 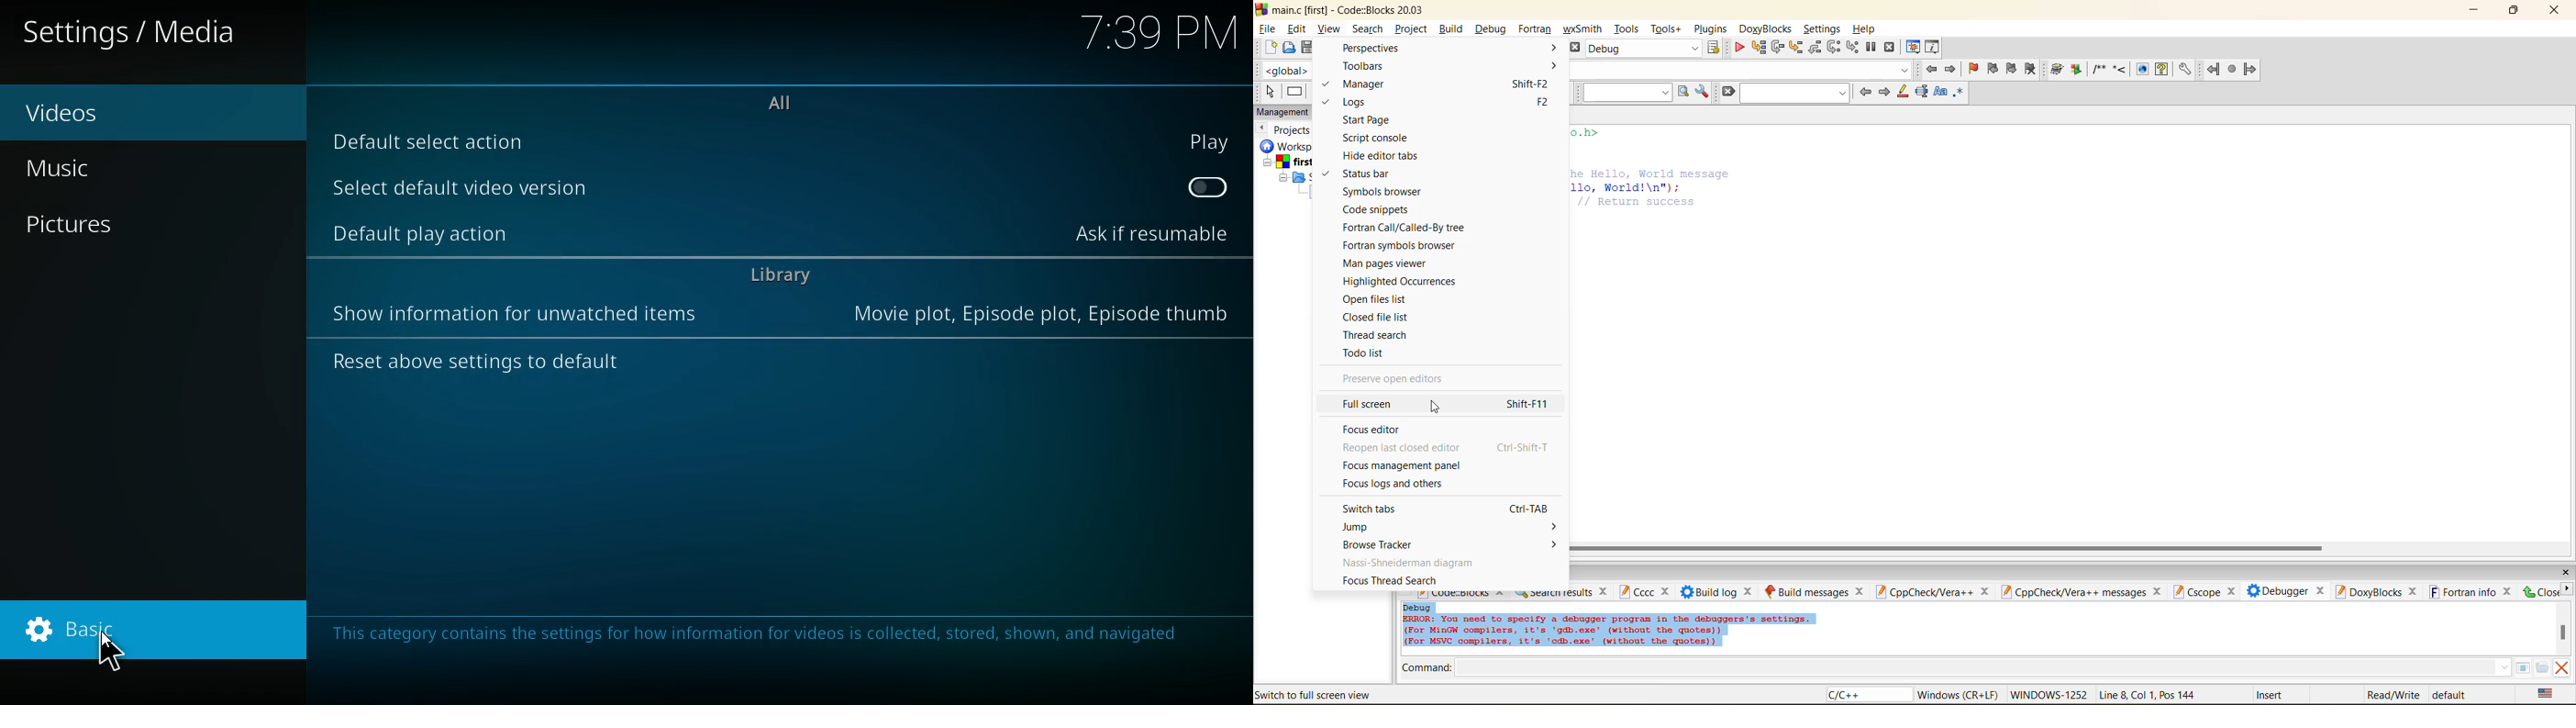 What do you see at coordinates (1872, 49) in the screenshot?
I see `break debugger` at bounding box center [1872, 49].